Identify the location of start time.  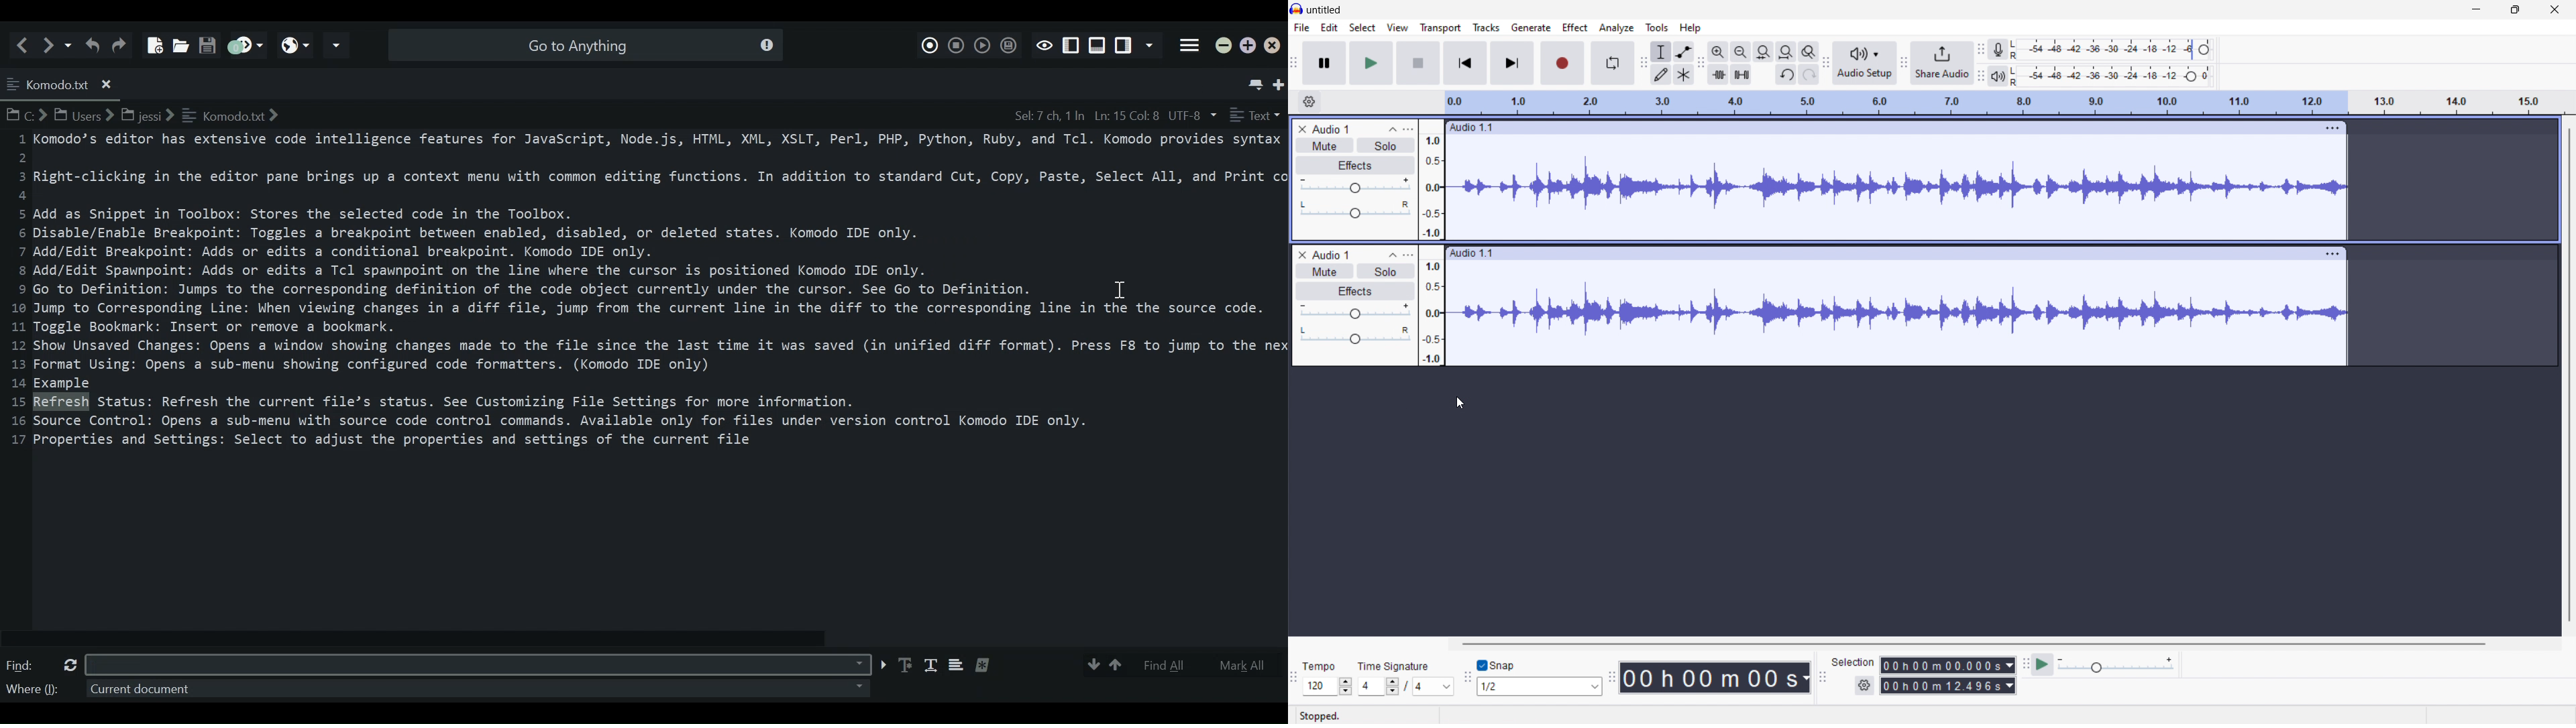
(1949, 665).